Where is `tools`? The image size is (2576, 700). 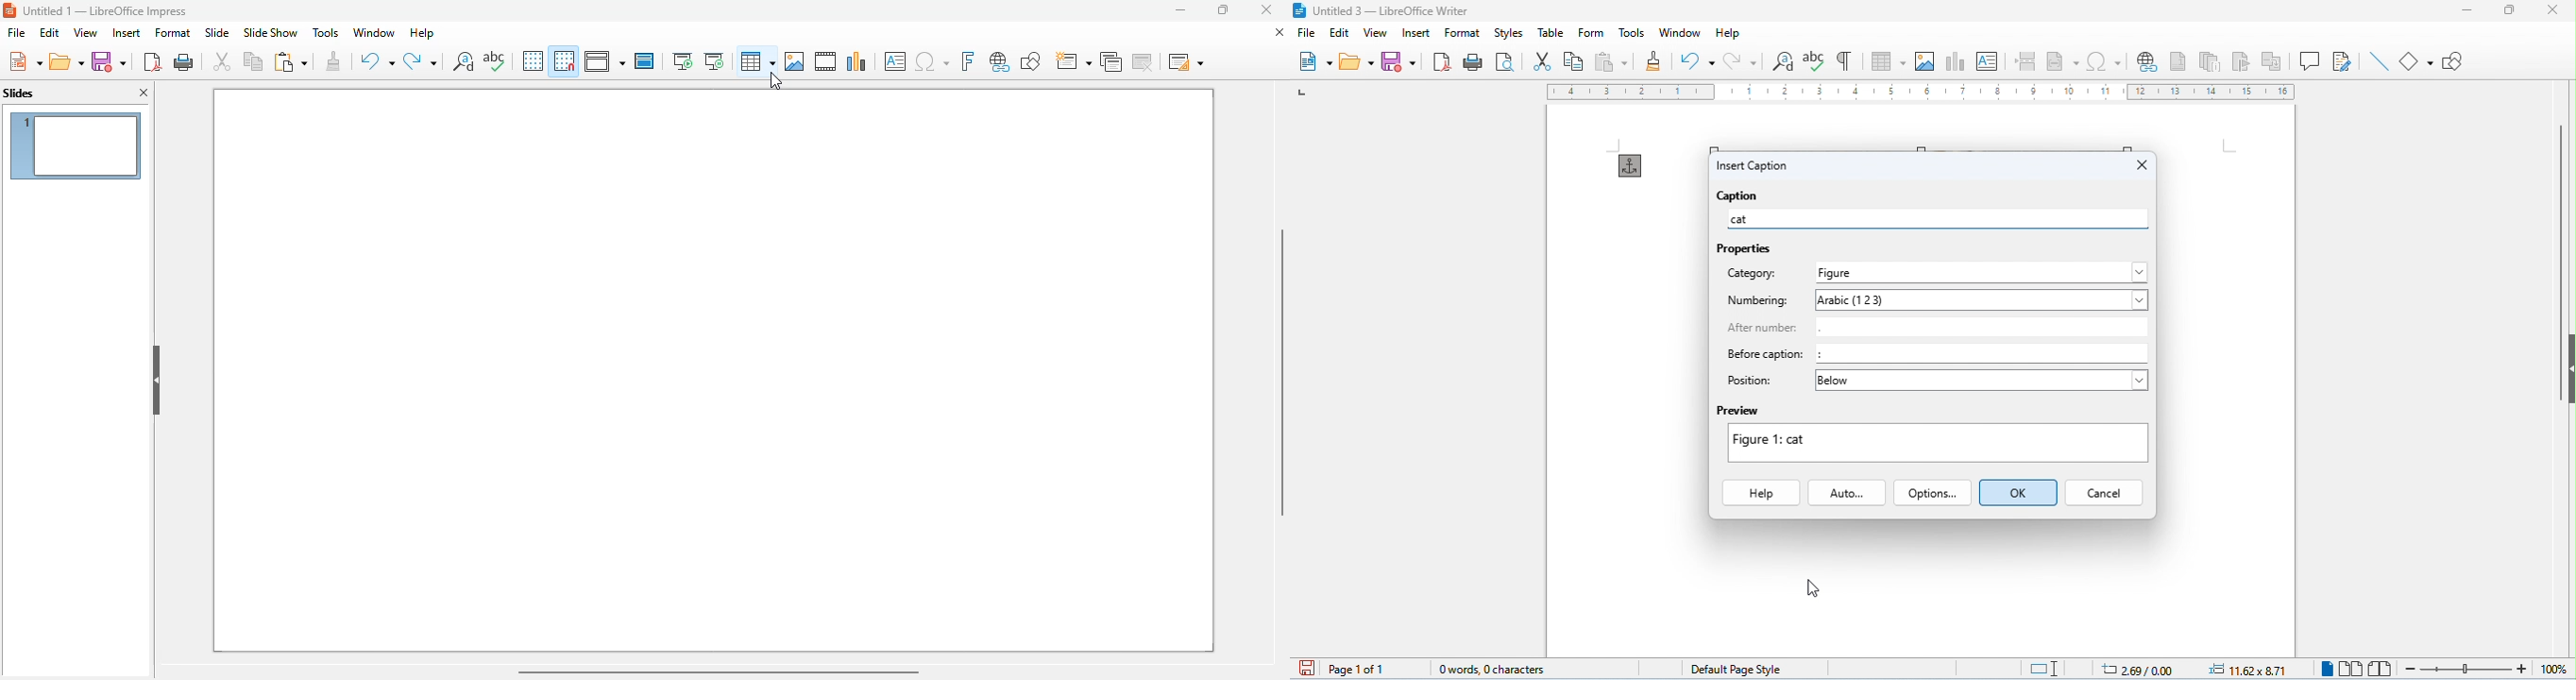 tools is located at coordinates (325, 32).